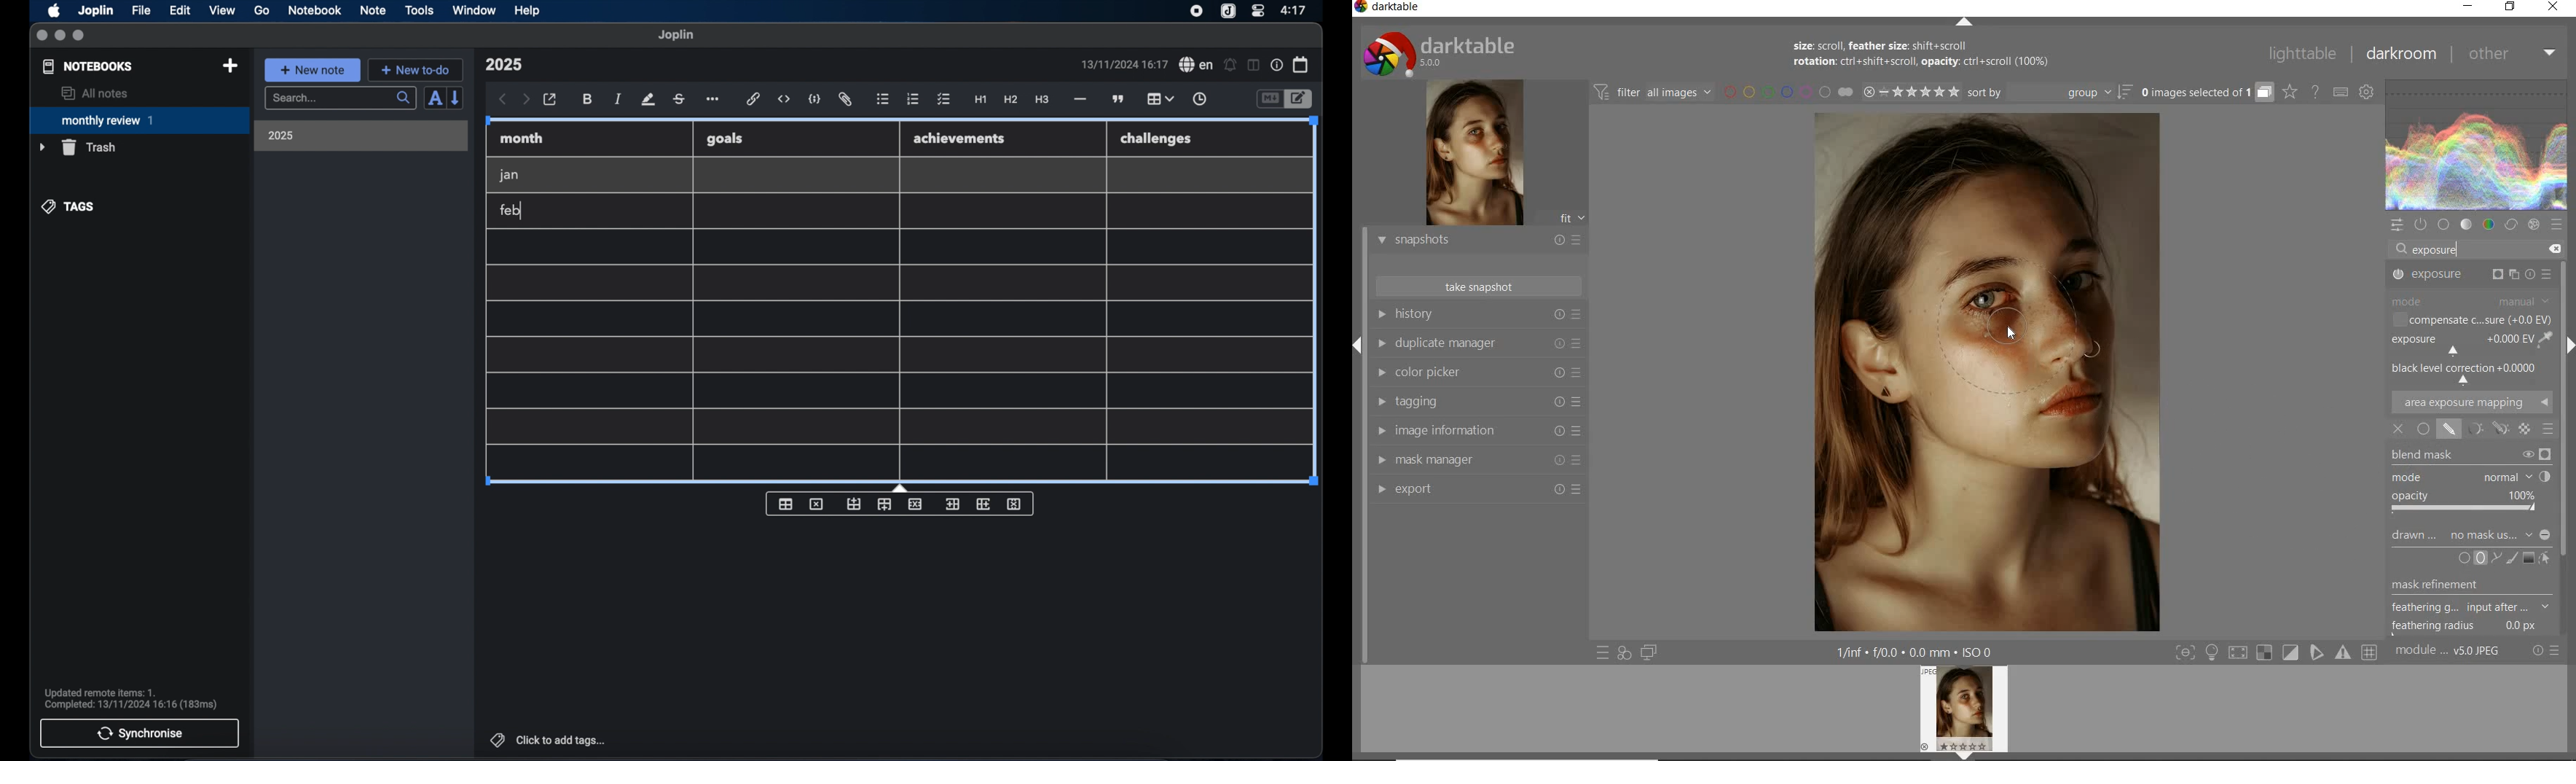 This screenshot has height=784, width=2576. I want to click on notebooks, so click(88, 66).